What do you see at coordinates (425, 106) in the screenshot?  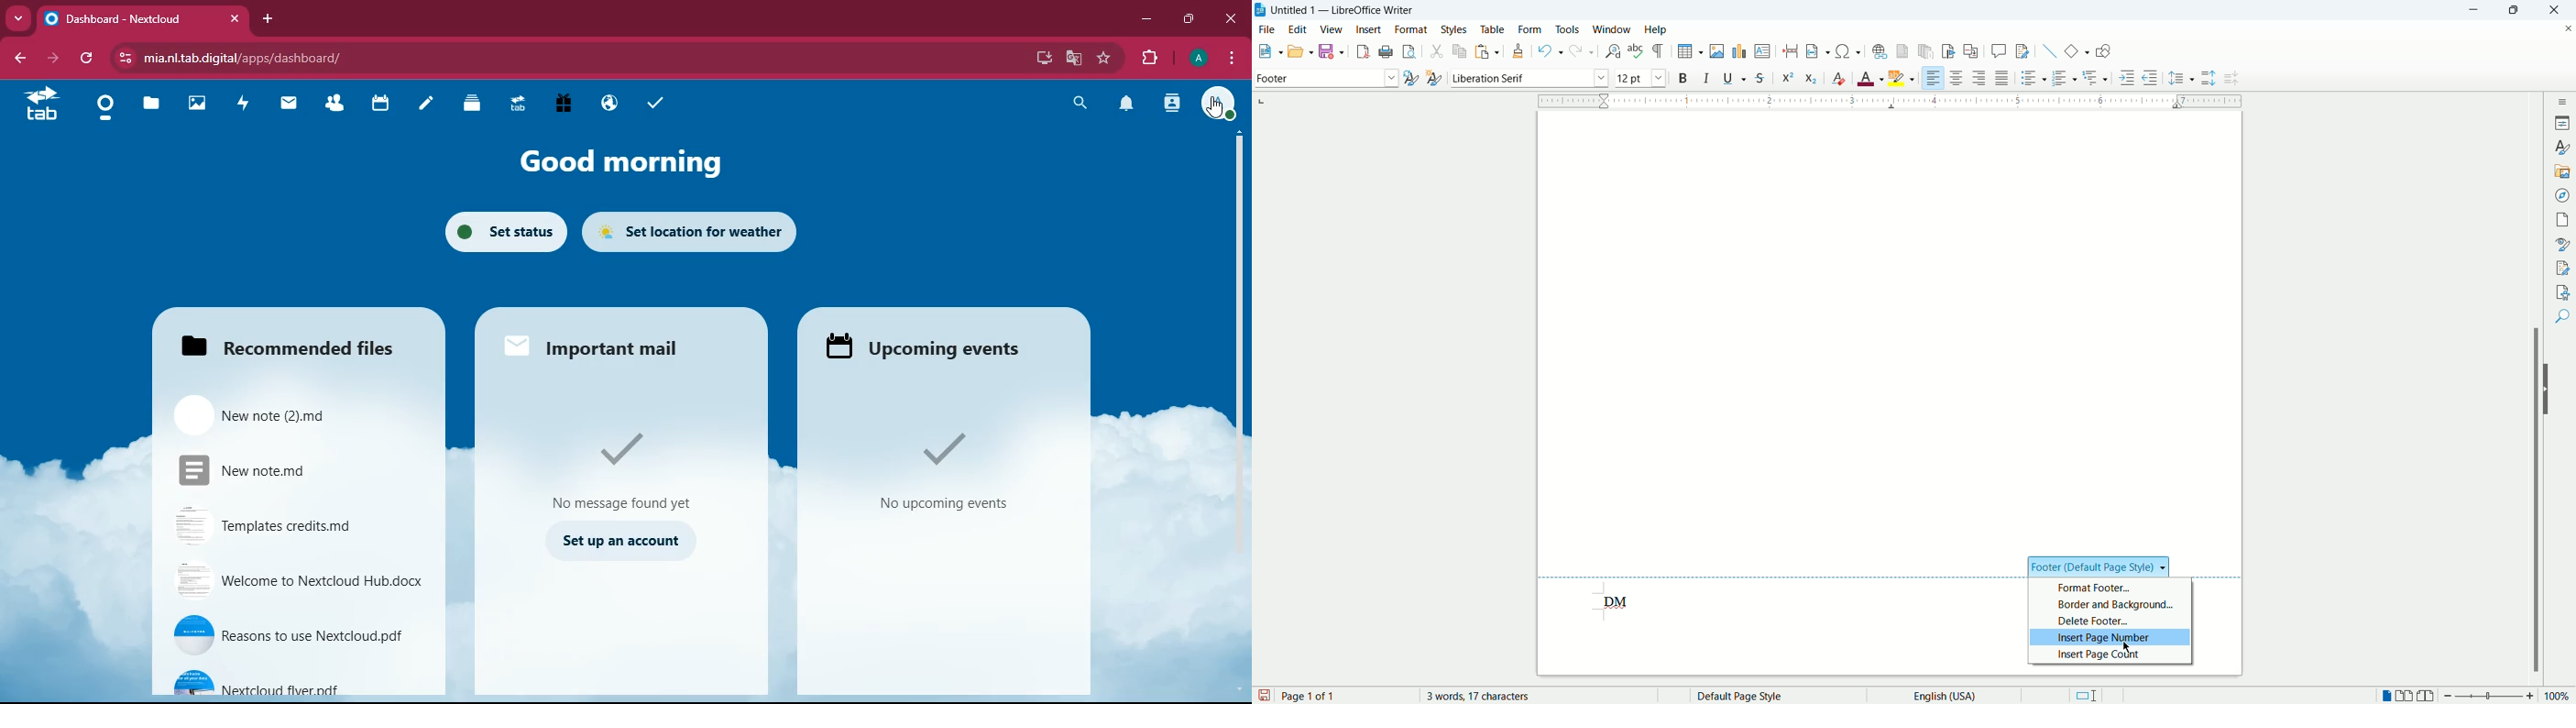 I see `notes` at bounding box center [425, 106].